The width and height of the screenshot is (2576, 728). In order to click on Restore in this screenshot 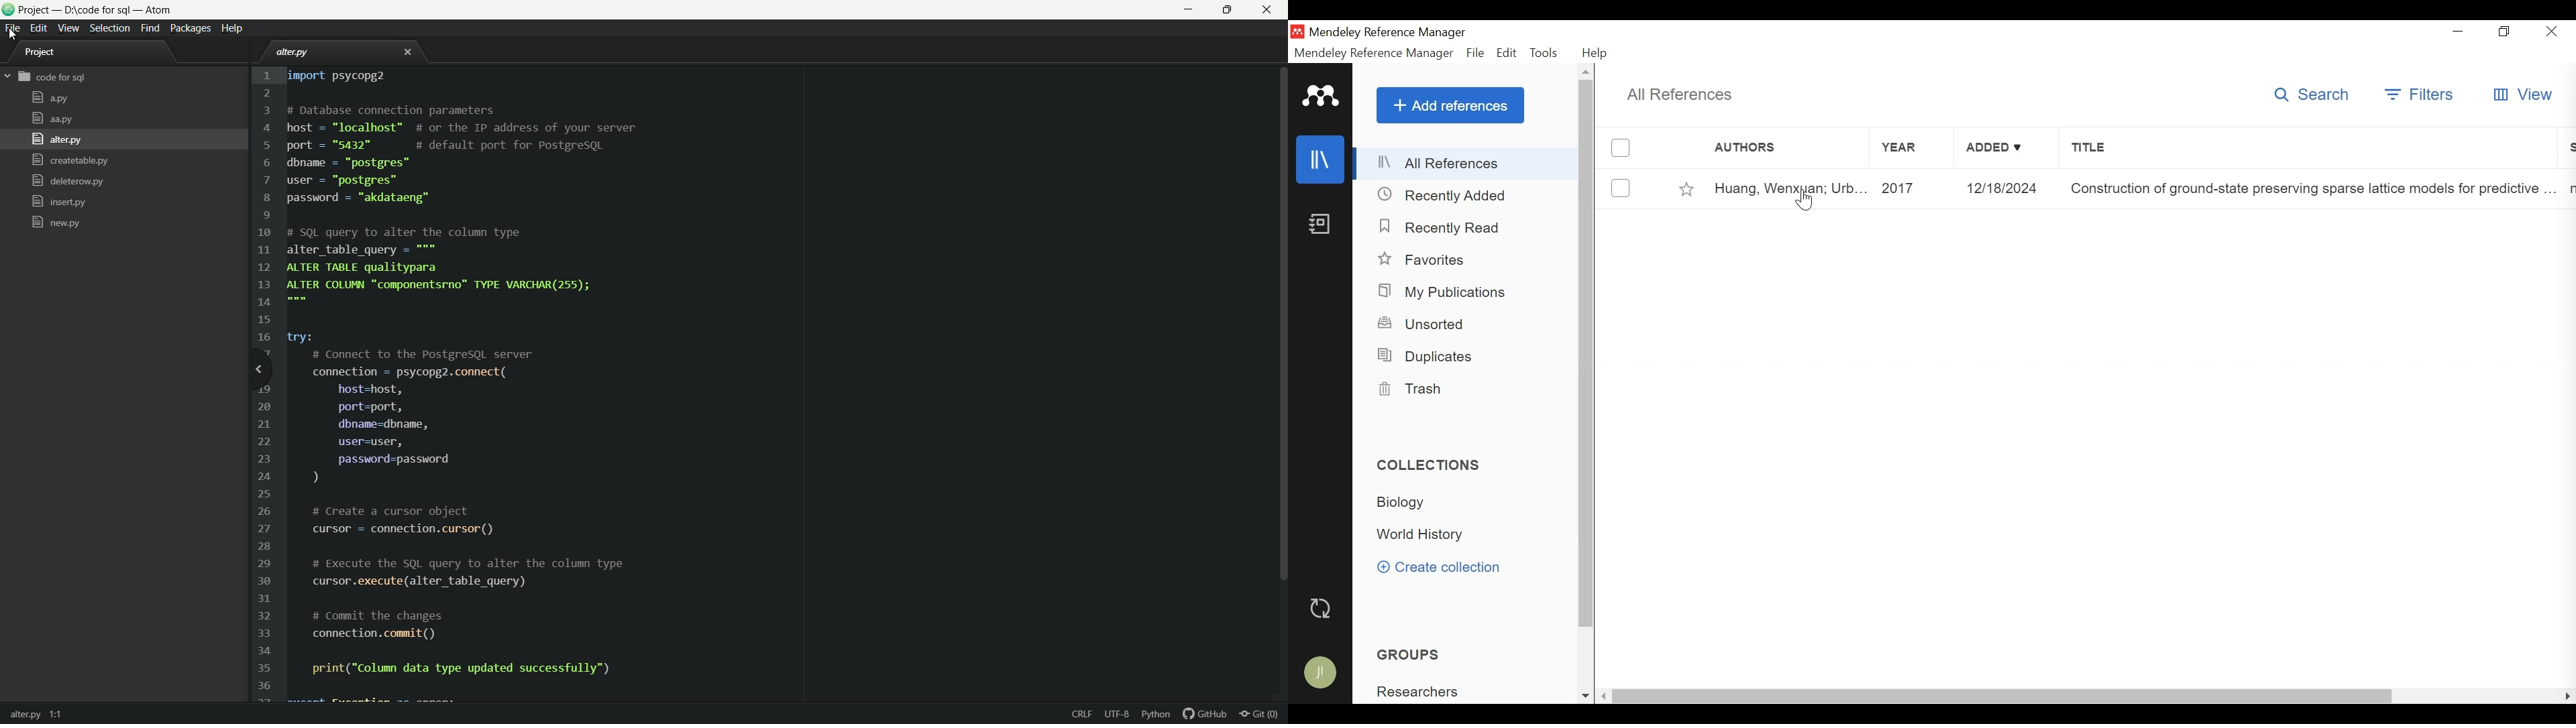, I will do `click(2502, 31)`.